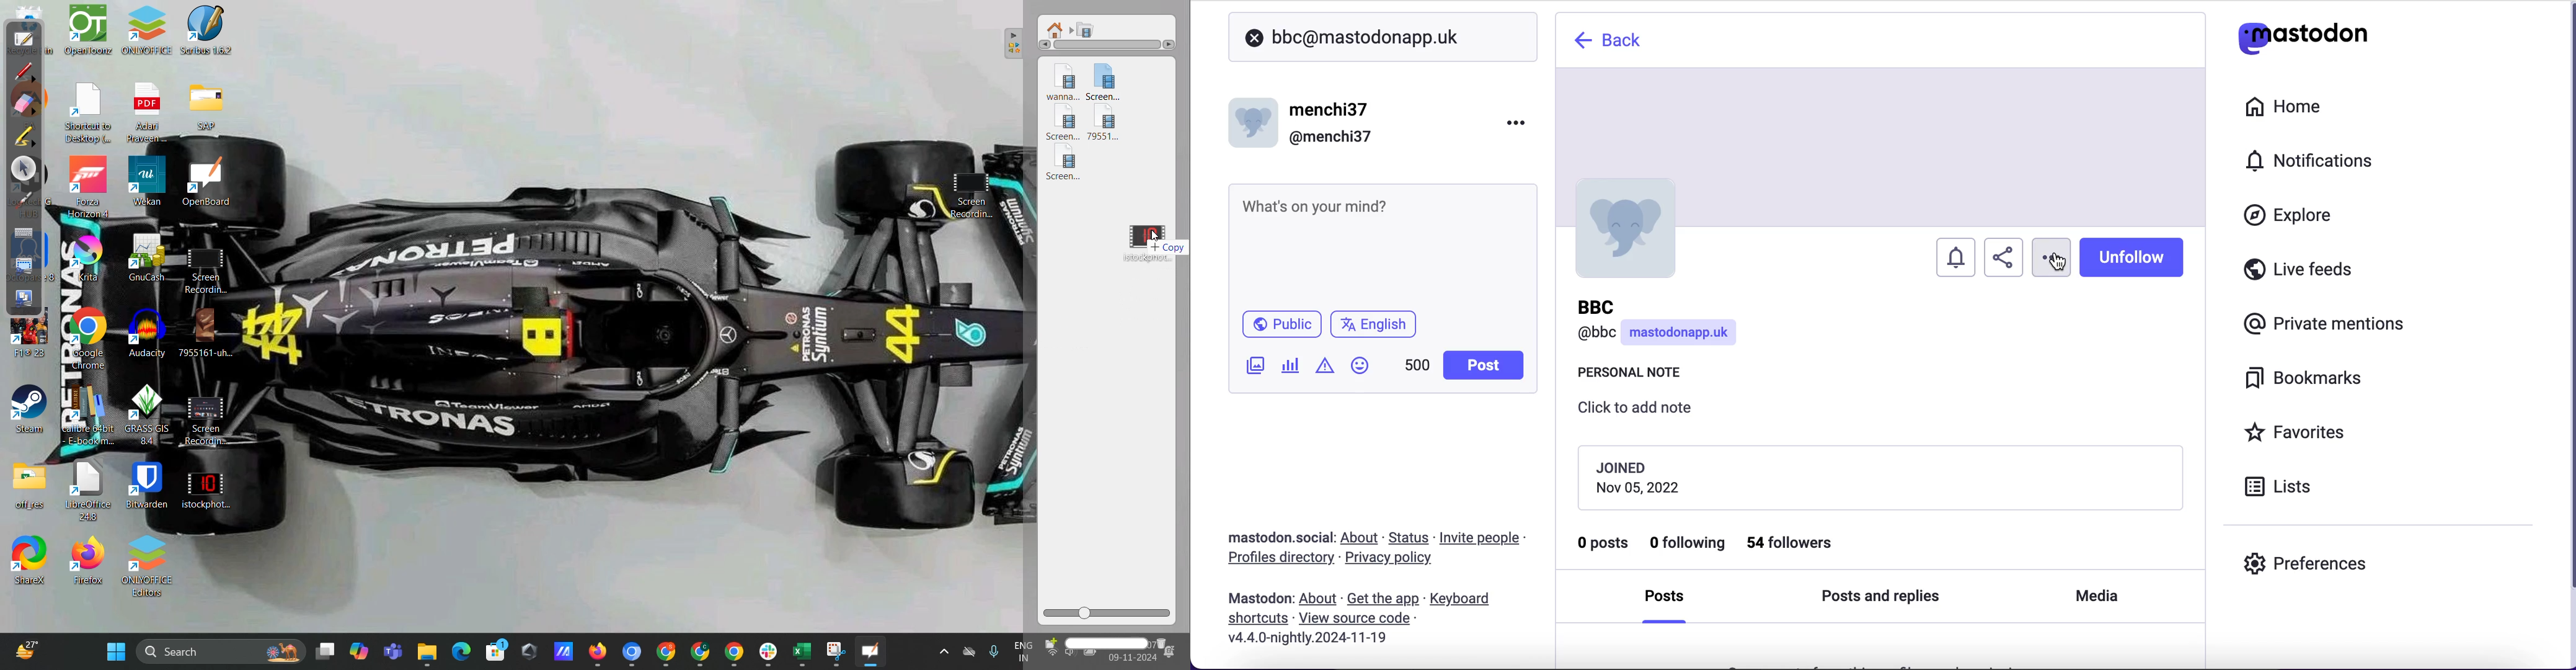 The height and width of the screenshot is (672, 2576). What do you see at coordinates (30, 411) in the screenshot?
I see `shortcut on desktop 16` at bounding box center [30, 411].